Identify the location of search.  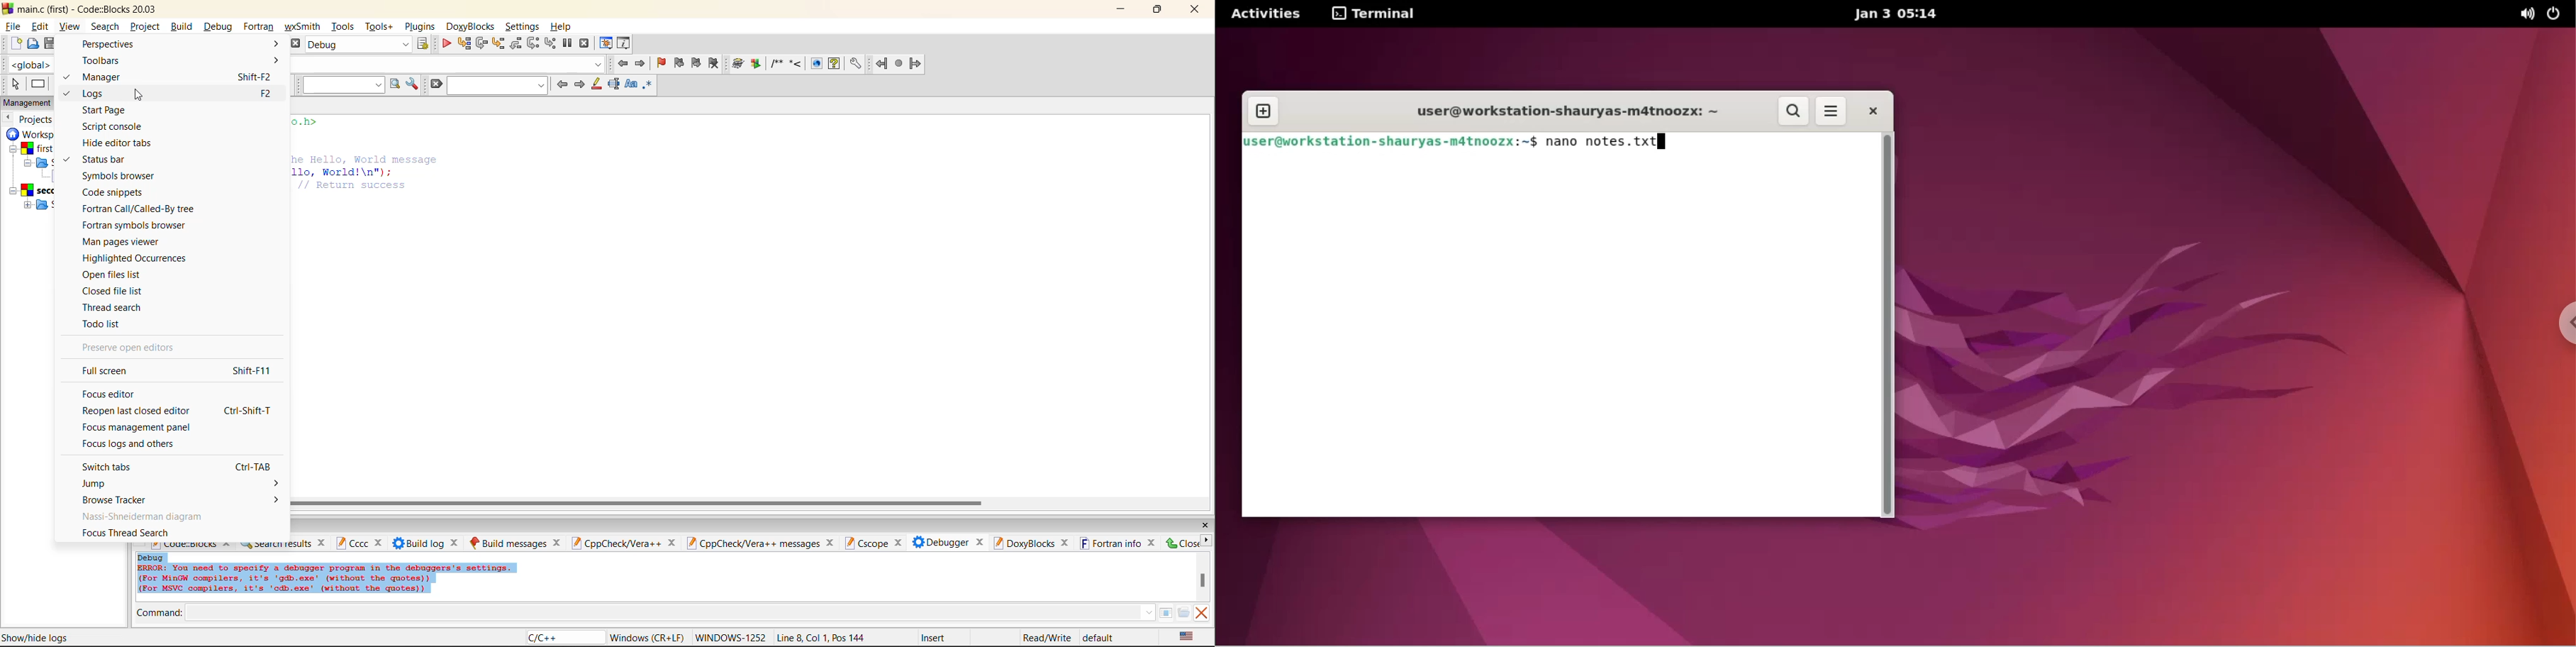
(105, 27).